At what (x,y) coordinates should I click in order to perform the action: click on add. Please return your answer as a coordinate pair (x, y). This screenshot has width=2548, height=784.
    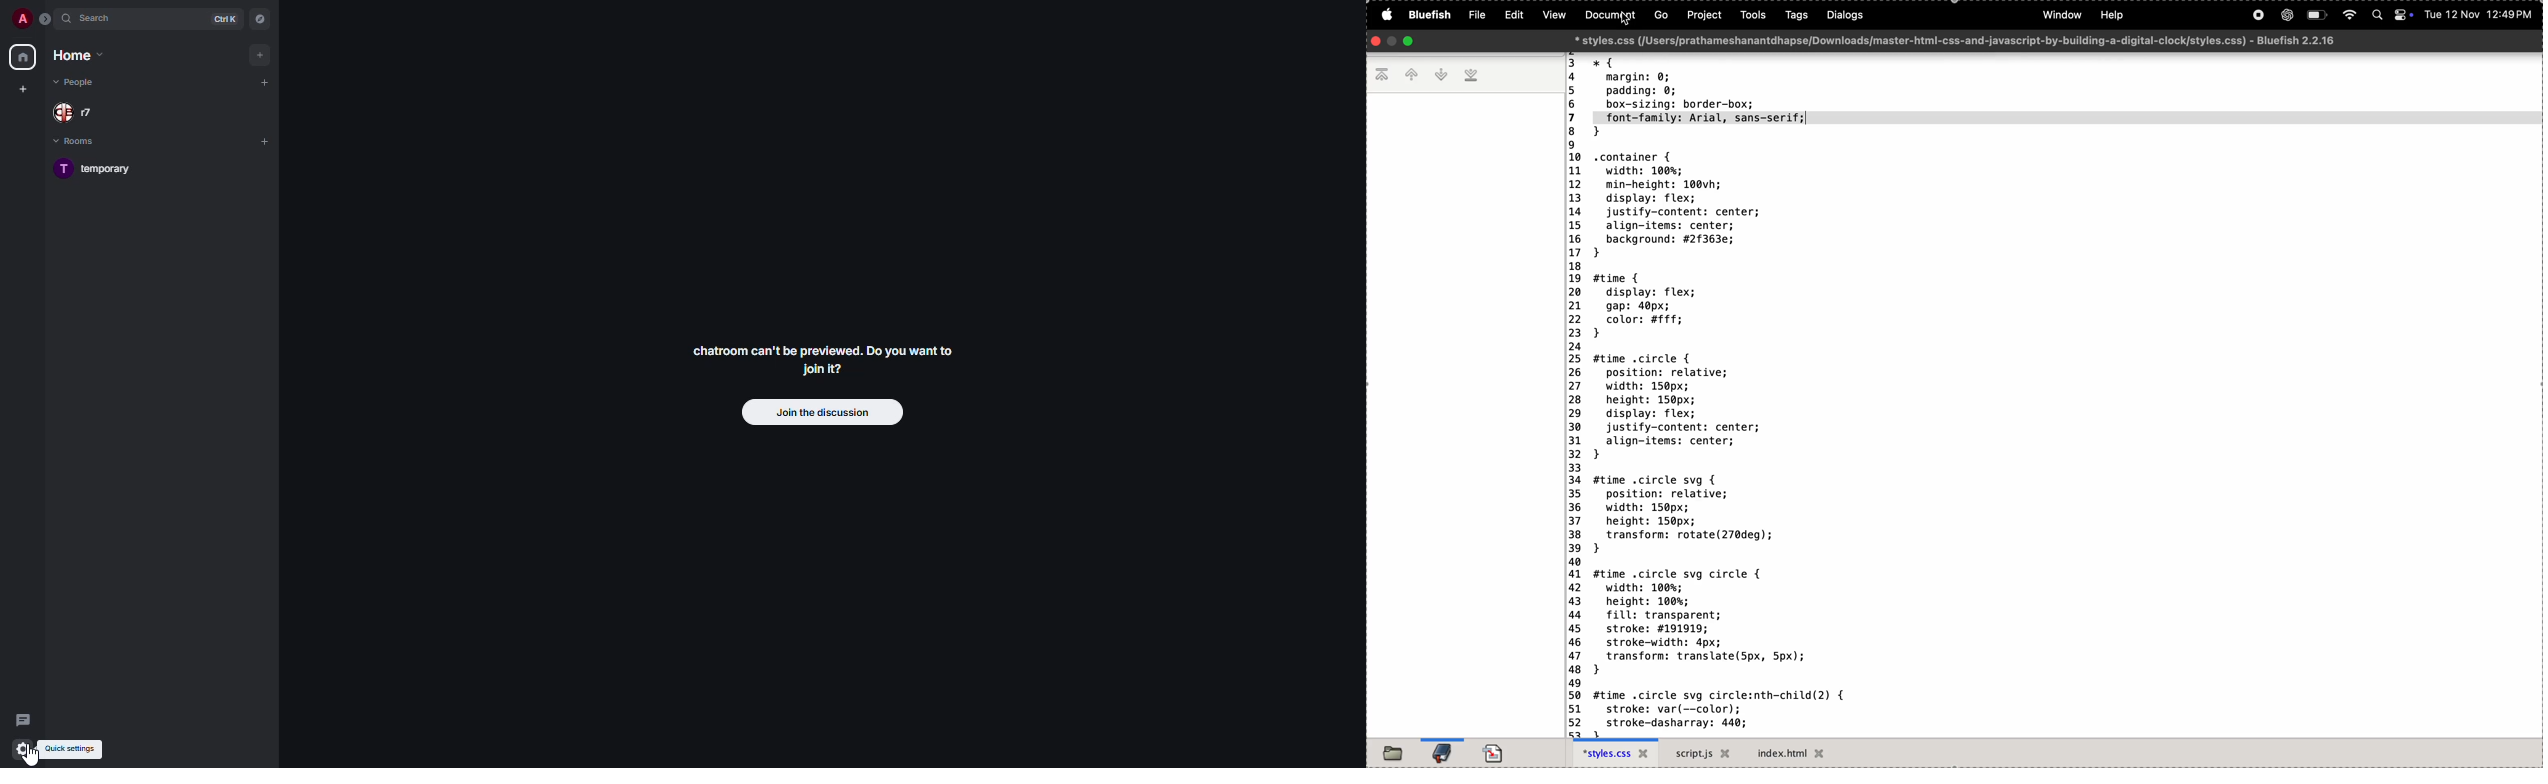
    Looking at the image, I should click on (265, 142).